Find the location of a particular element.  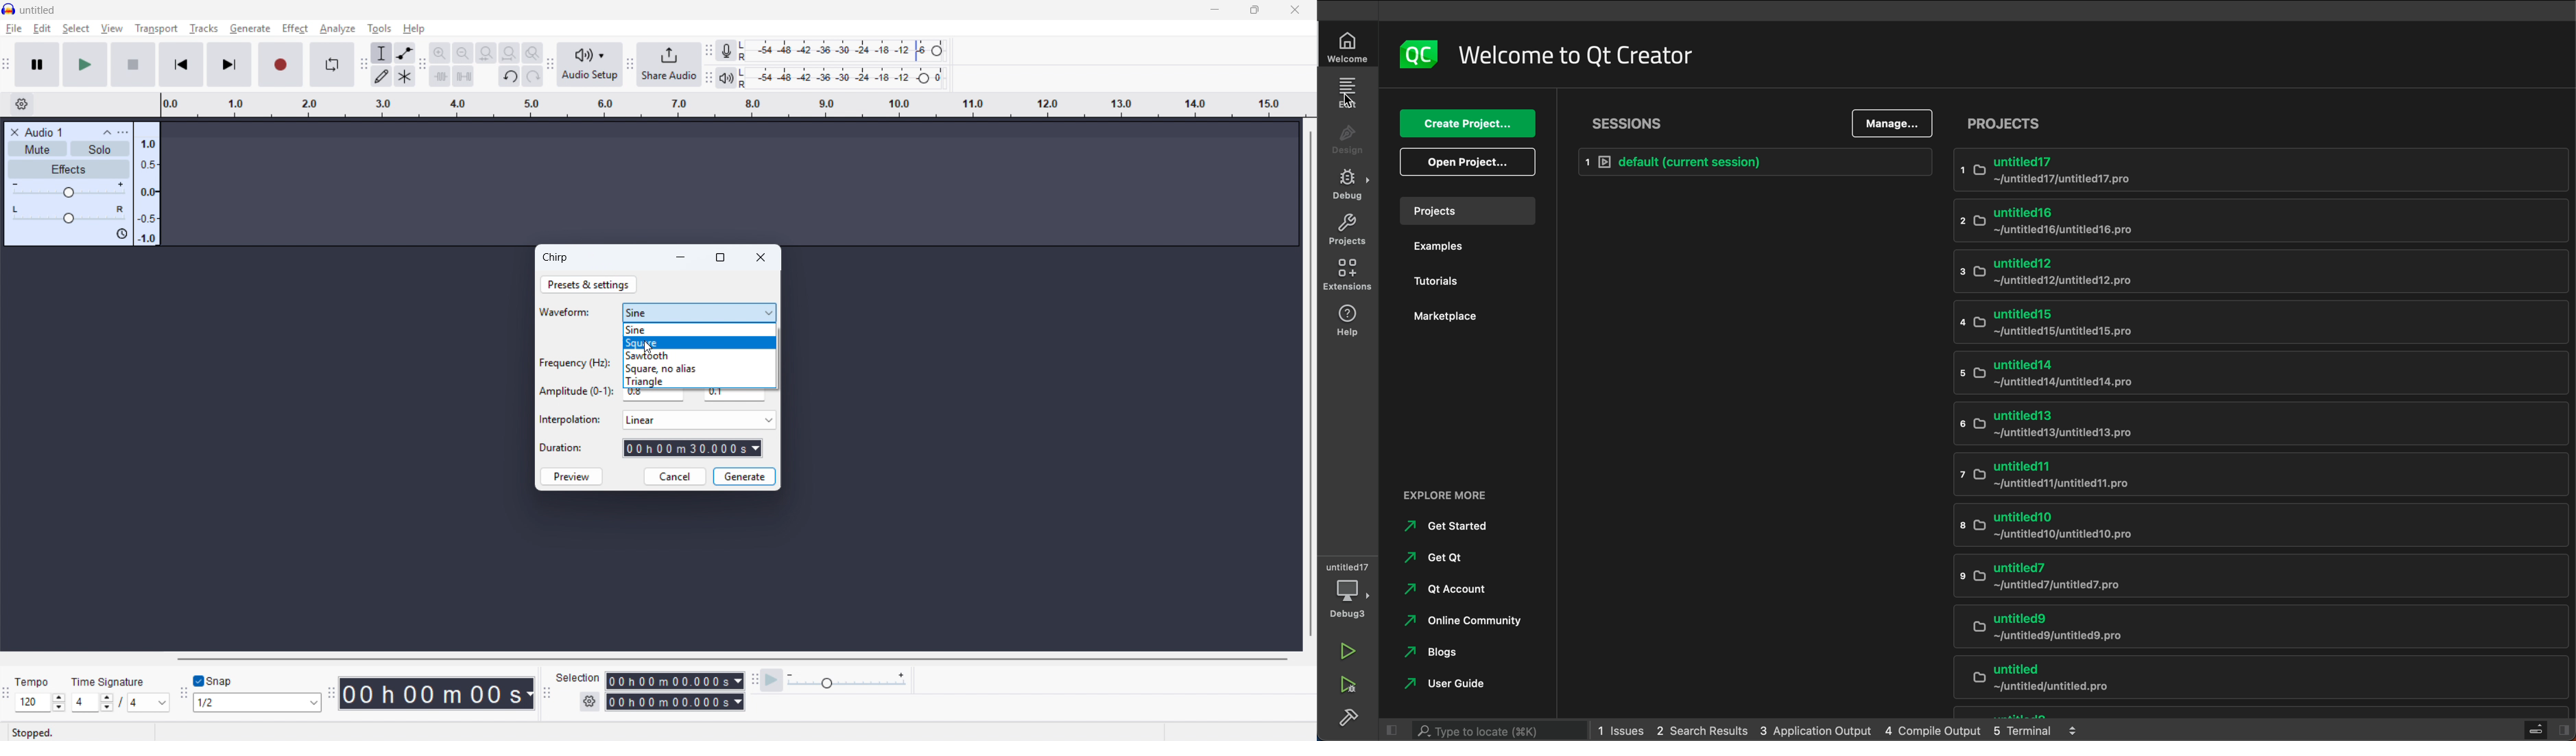

Generate  is located at coordinates (250, 28).